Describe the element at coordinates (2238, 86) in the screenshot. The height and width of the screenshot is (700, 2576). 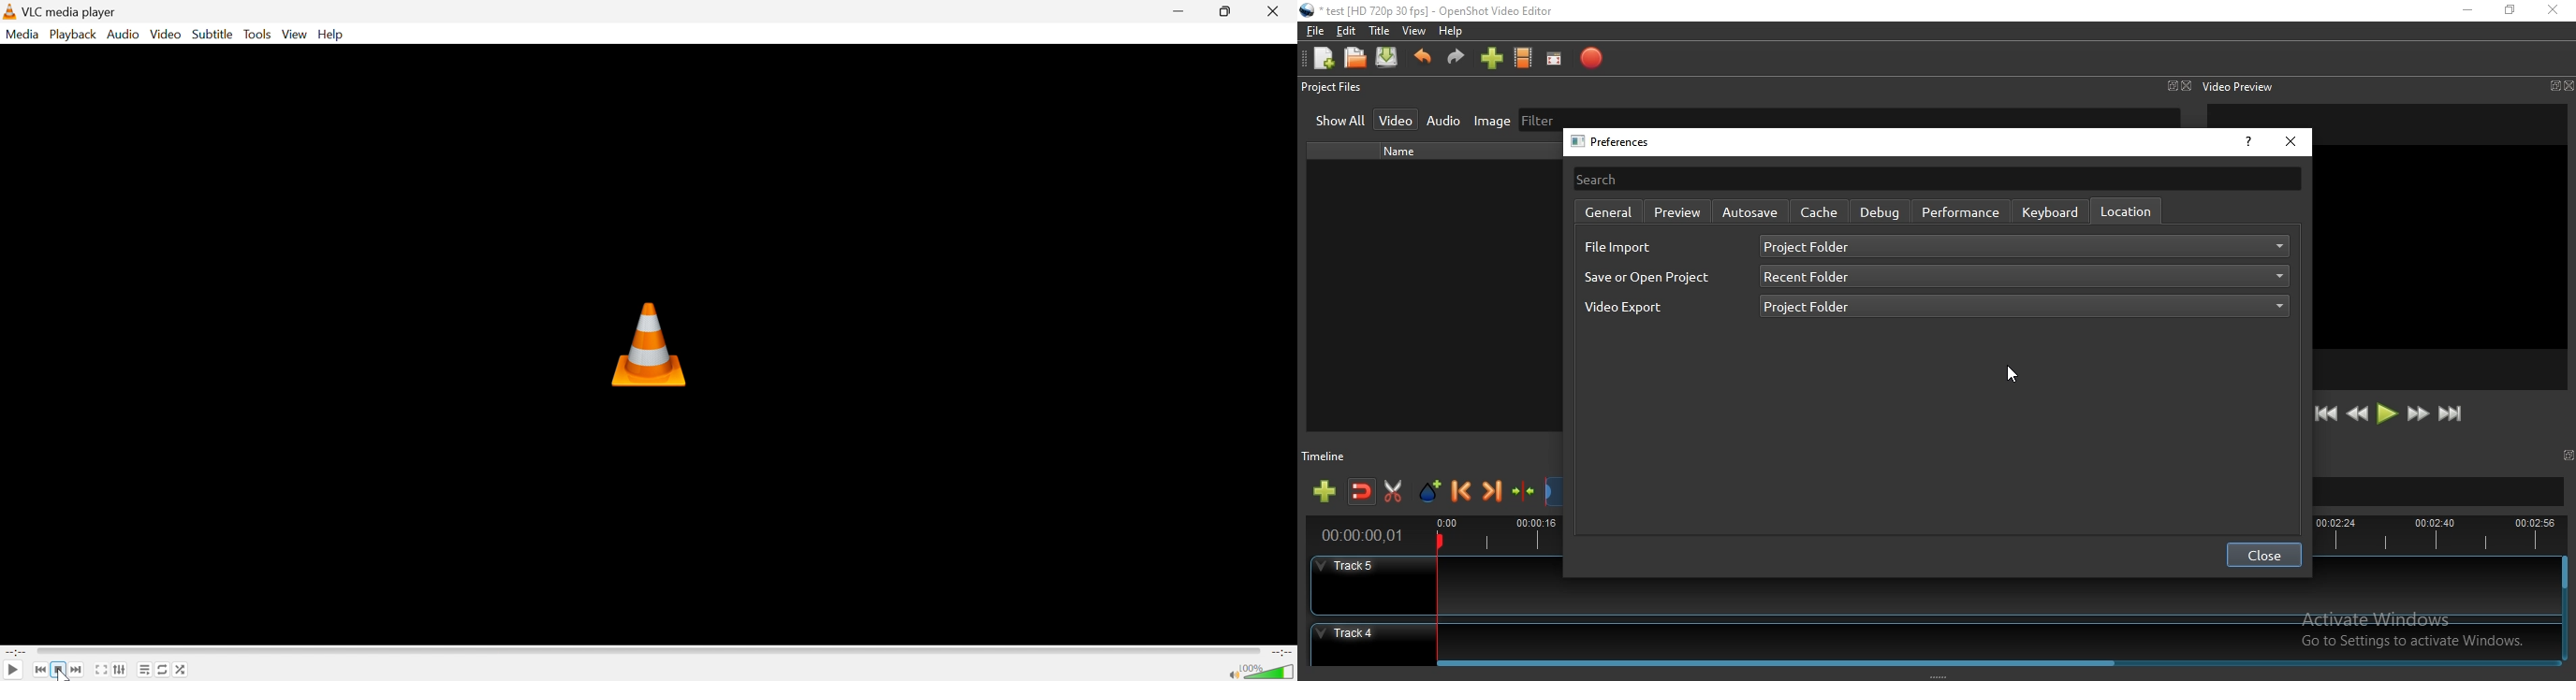
I see `Video preview` at that location.